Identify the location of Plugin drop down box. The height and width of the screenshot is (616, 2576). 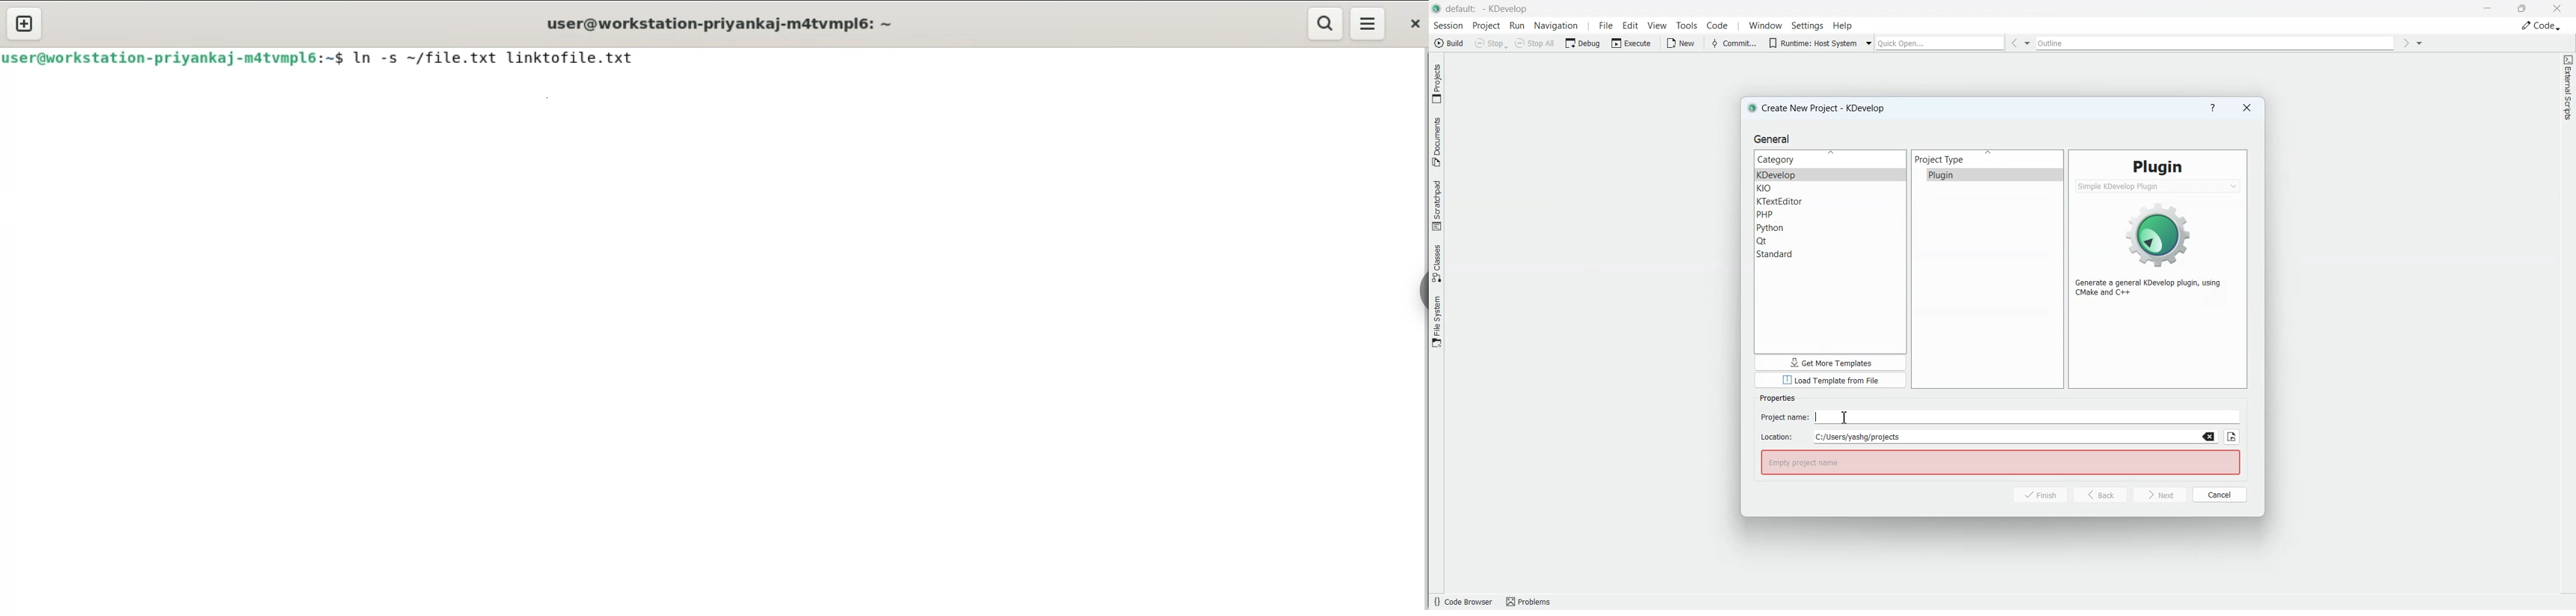
(2158, 186).